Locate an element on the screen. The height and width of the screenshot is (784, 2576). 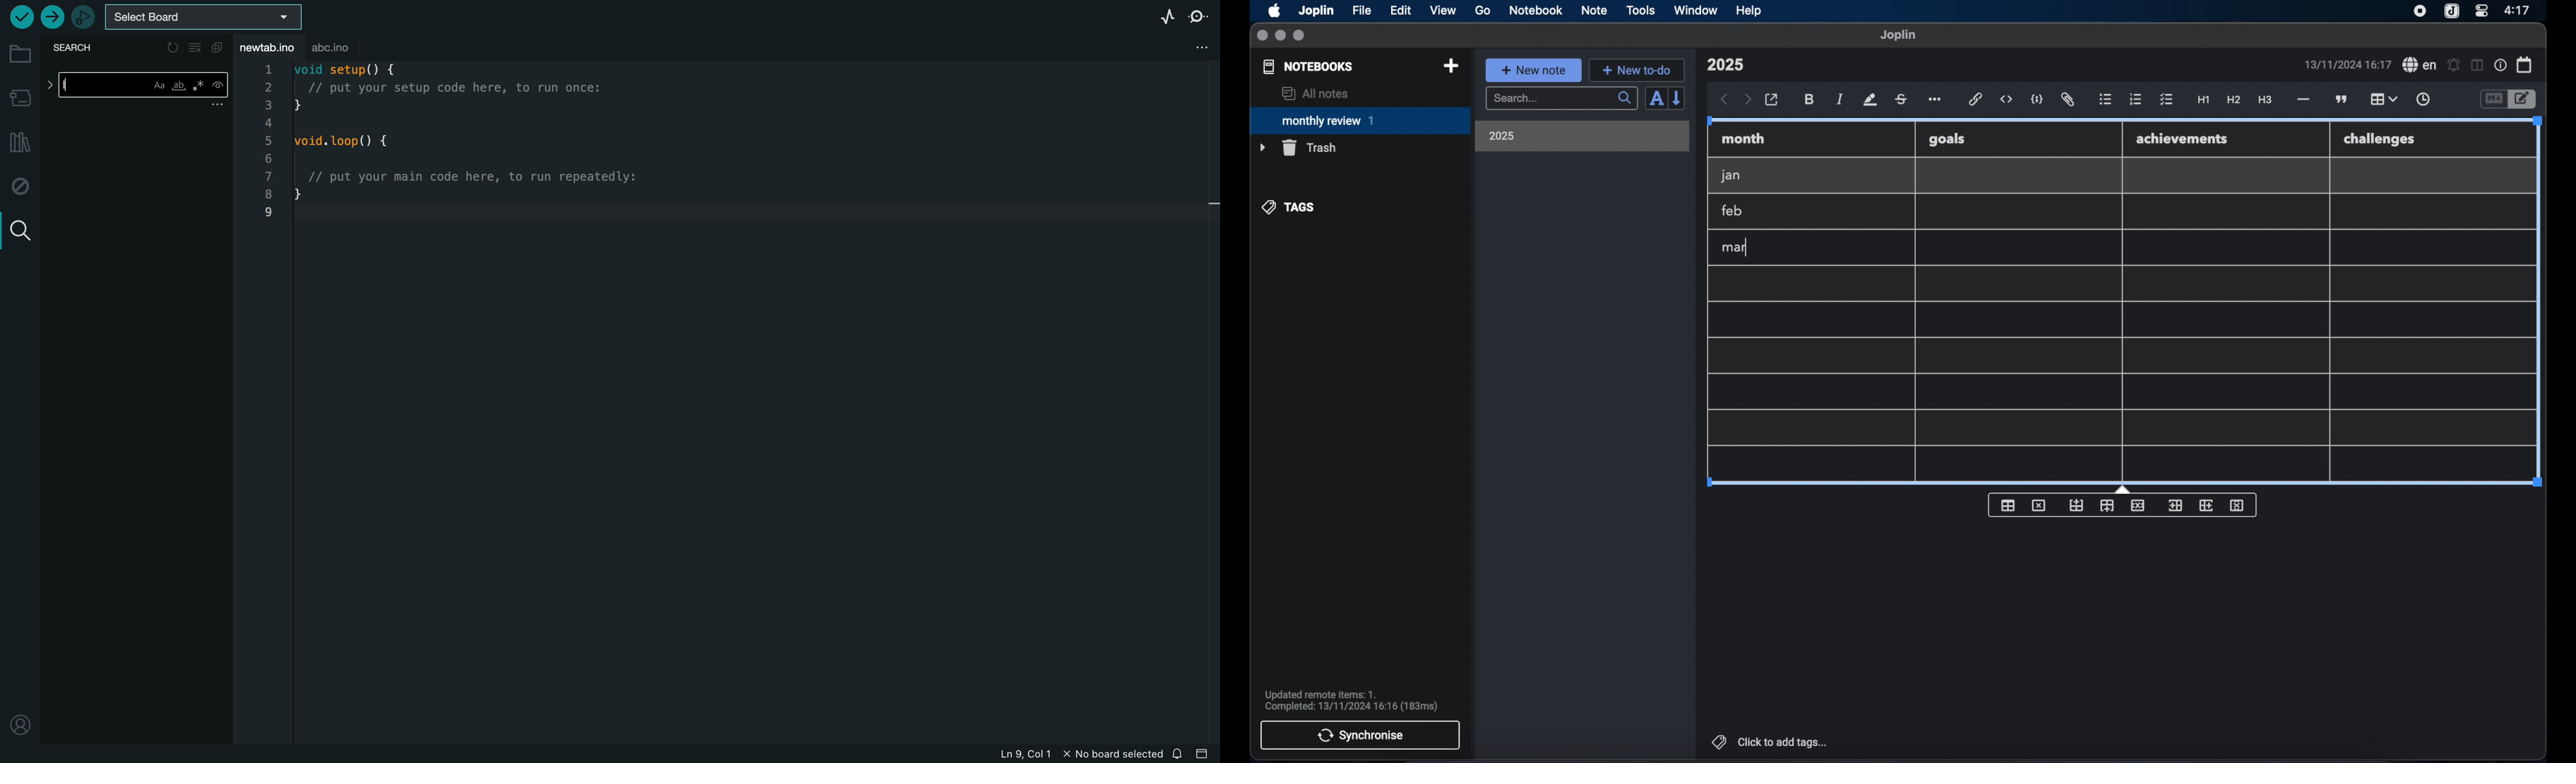
hyperlink is located at coordinates (1976, 99).